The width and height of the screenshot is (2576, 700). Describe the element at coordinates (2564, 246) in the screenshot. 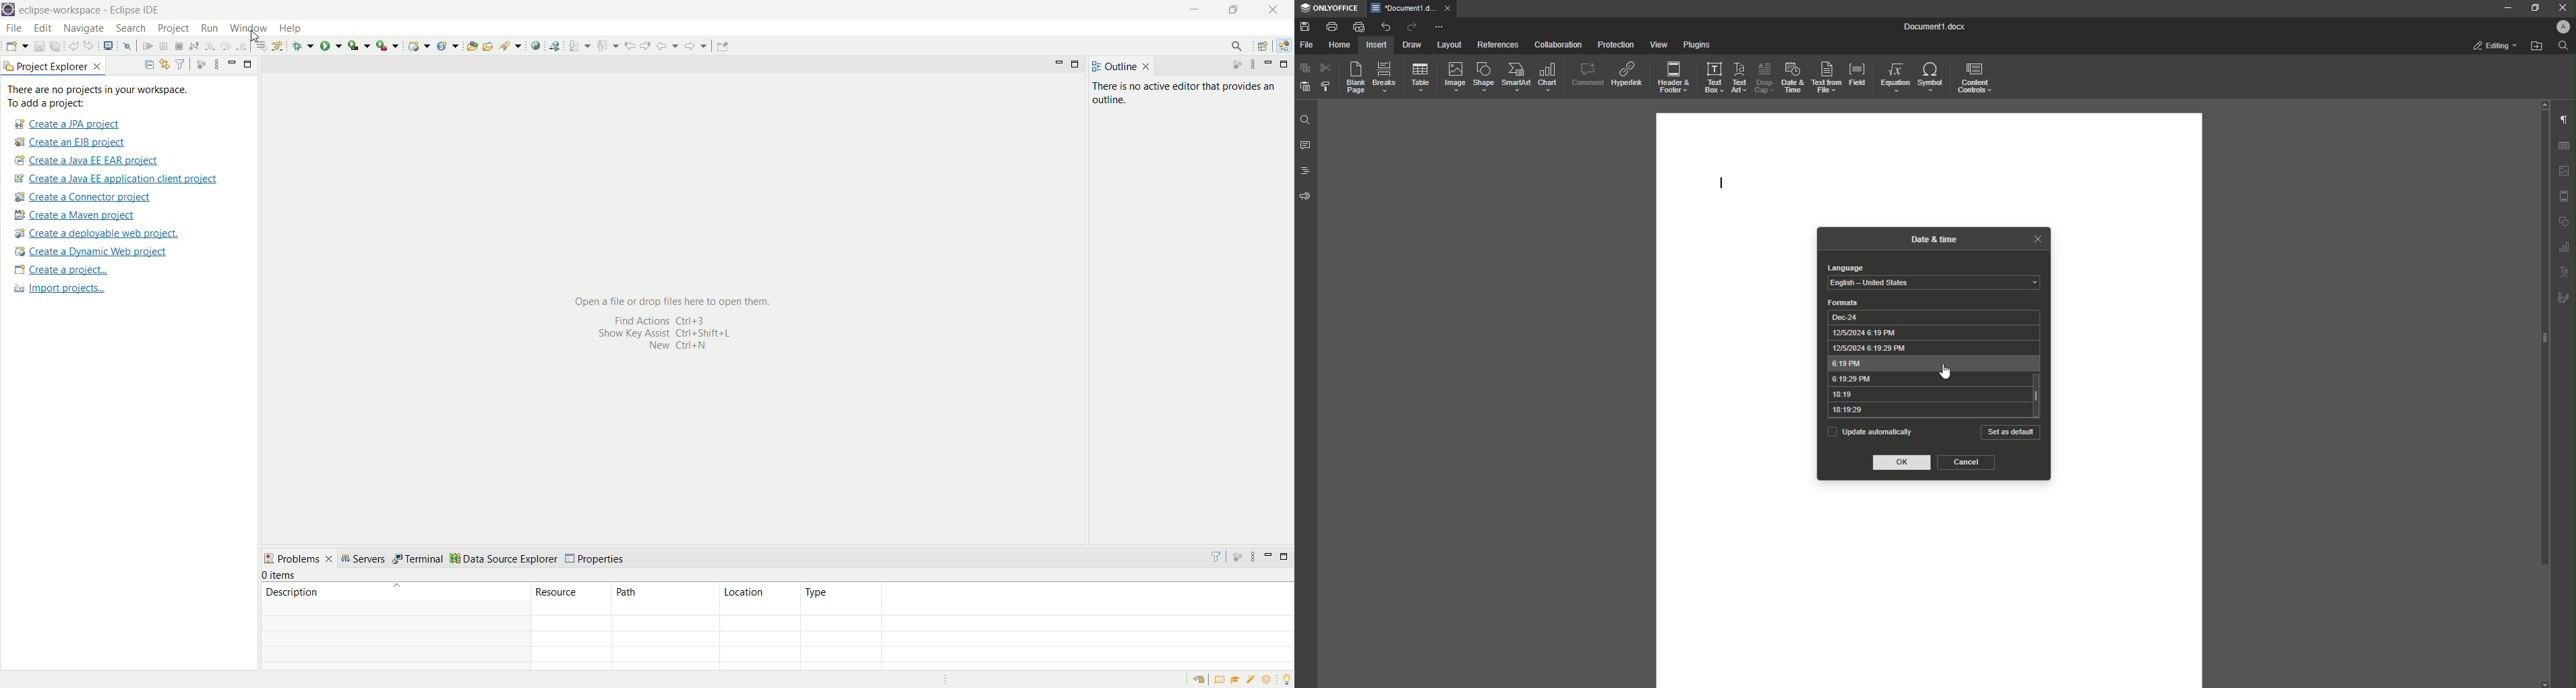

I see `graph settings` at that location.